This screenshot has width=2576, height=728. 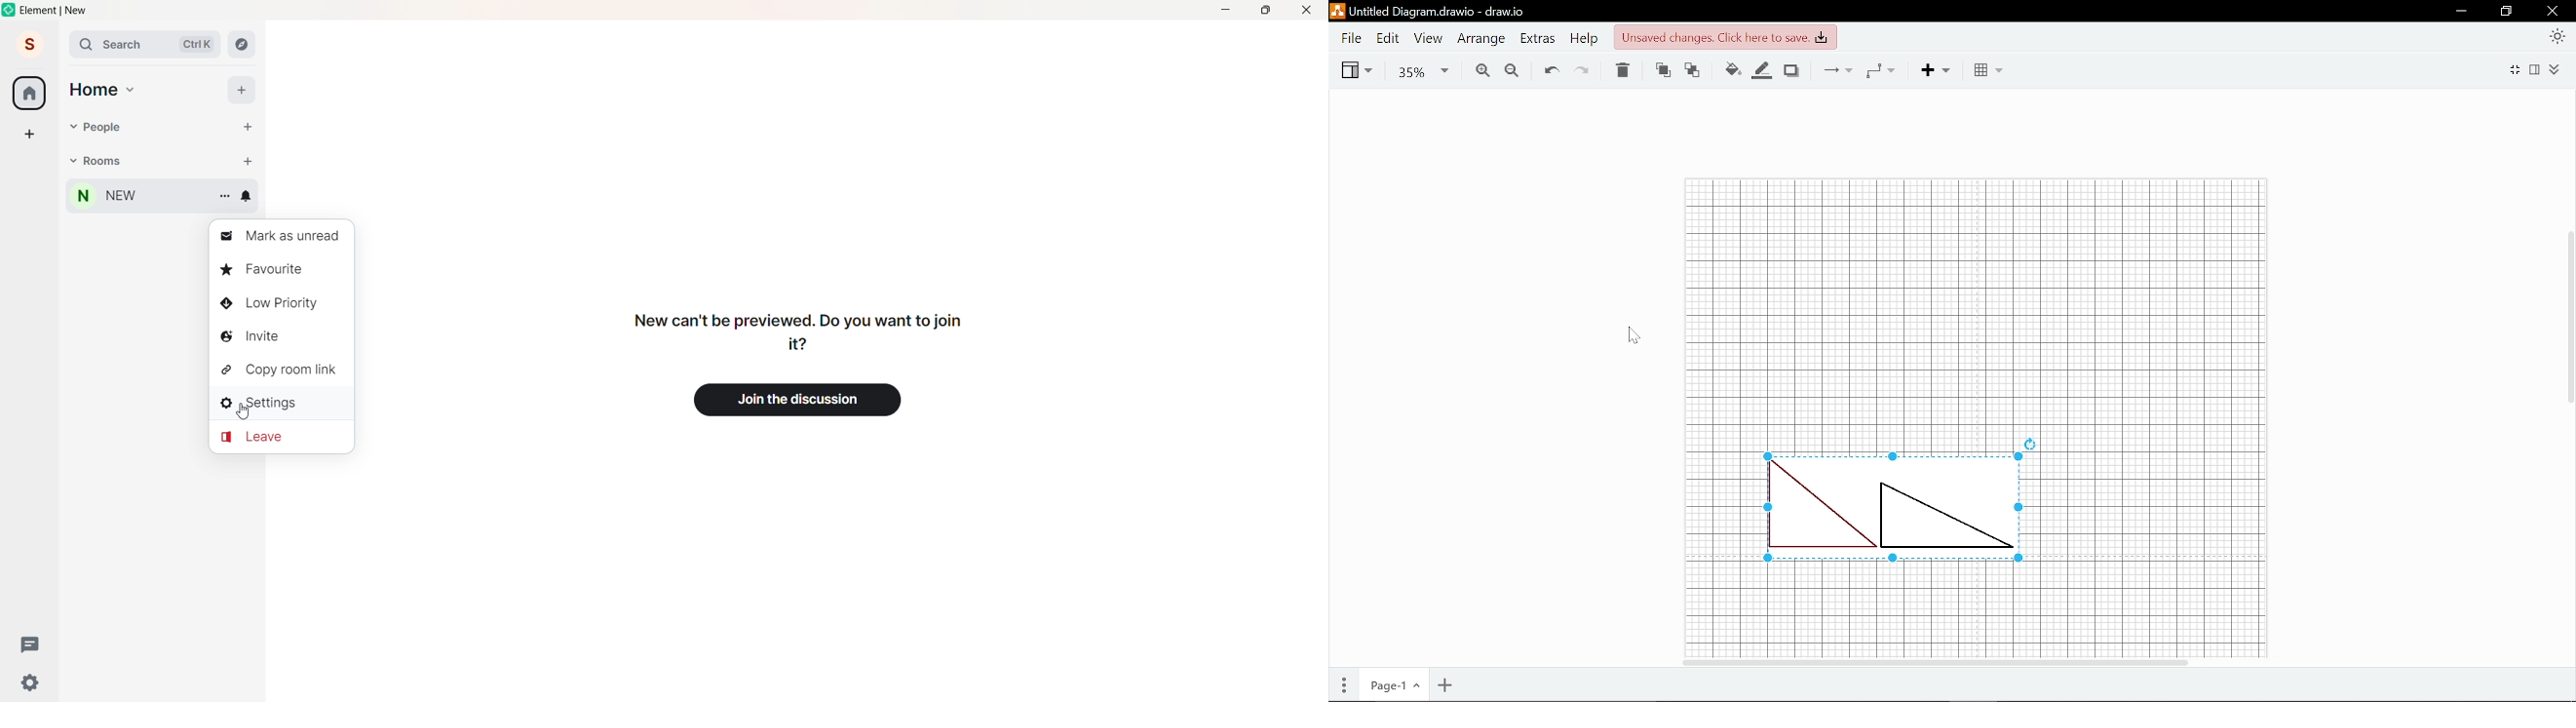 What do you see at coordinates (1791, 70) in the screenshot?
I see `Shadow` at bounding box center [1791, 70].